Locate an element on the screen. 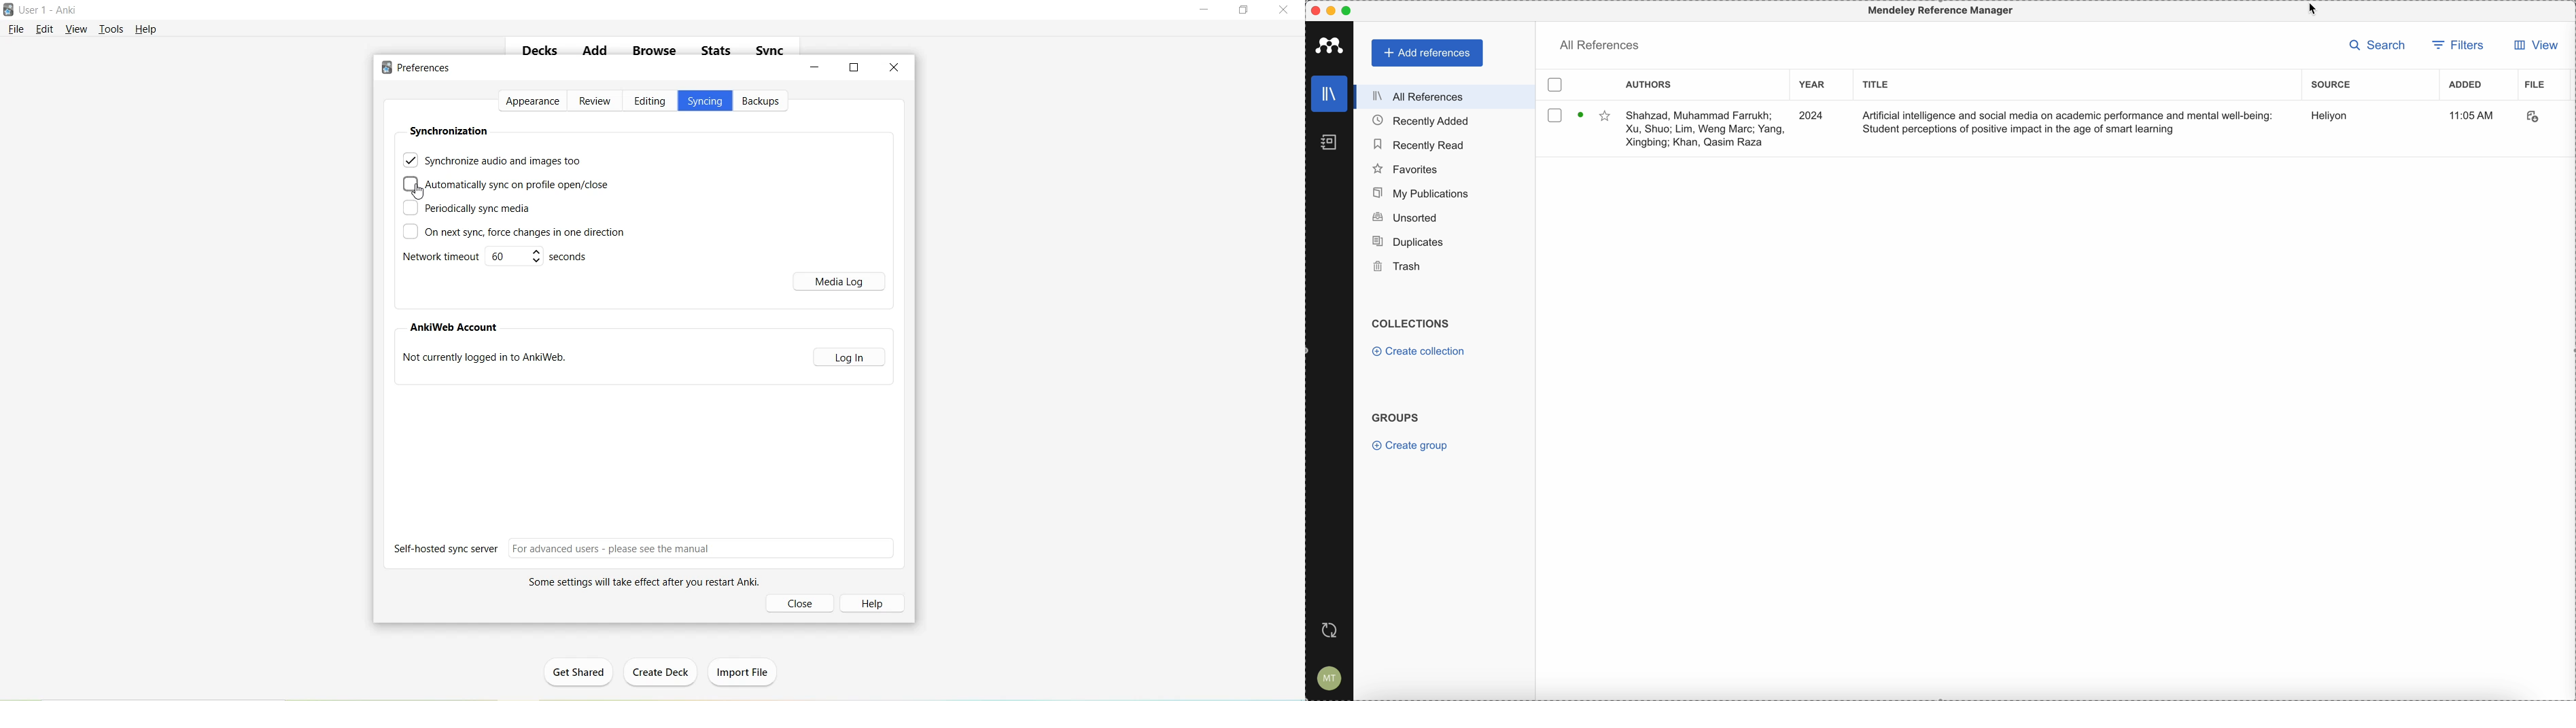 Image resolution: width=2576 pixels, height=728 pixels. year is located at coordinates (1815, 85).